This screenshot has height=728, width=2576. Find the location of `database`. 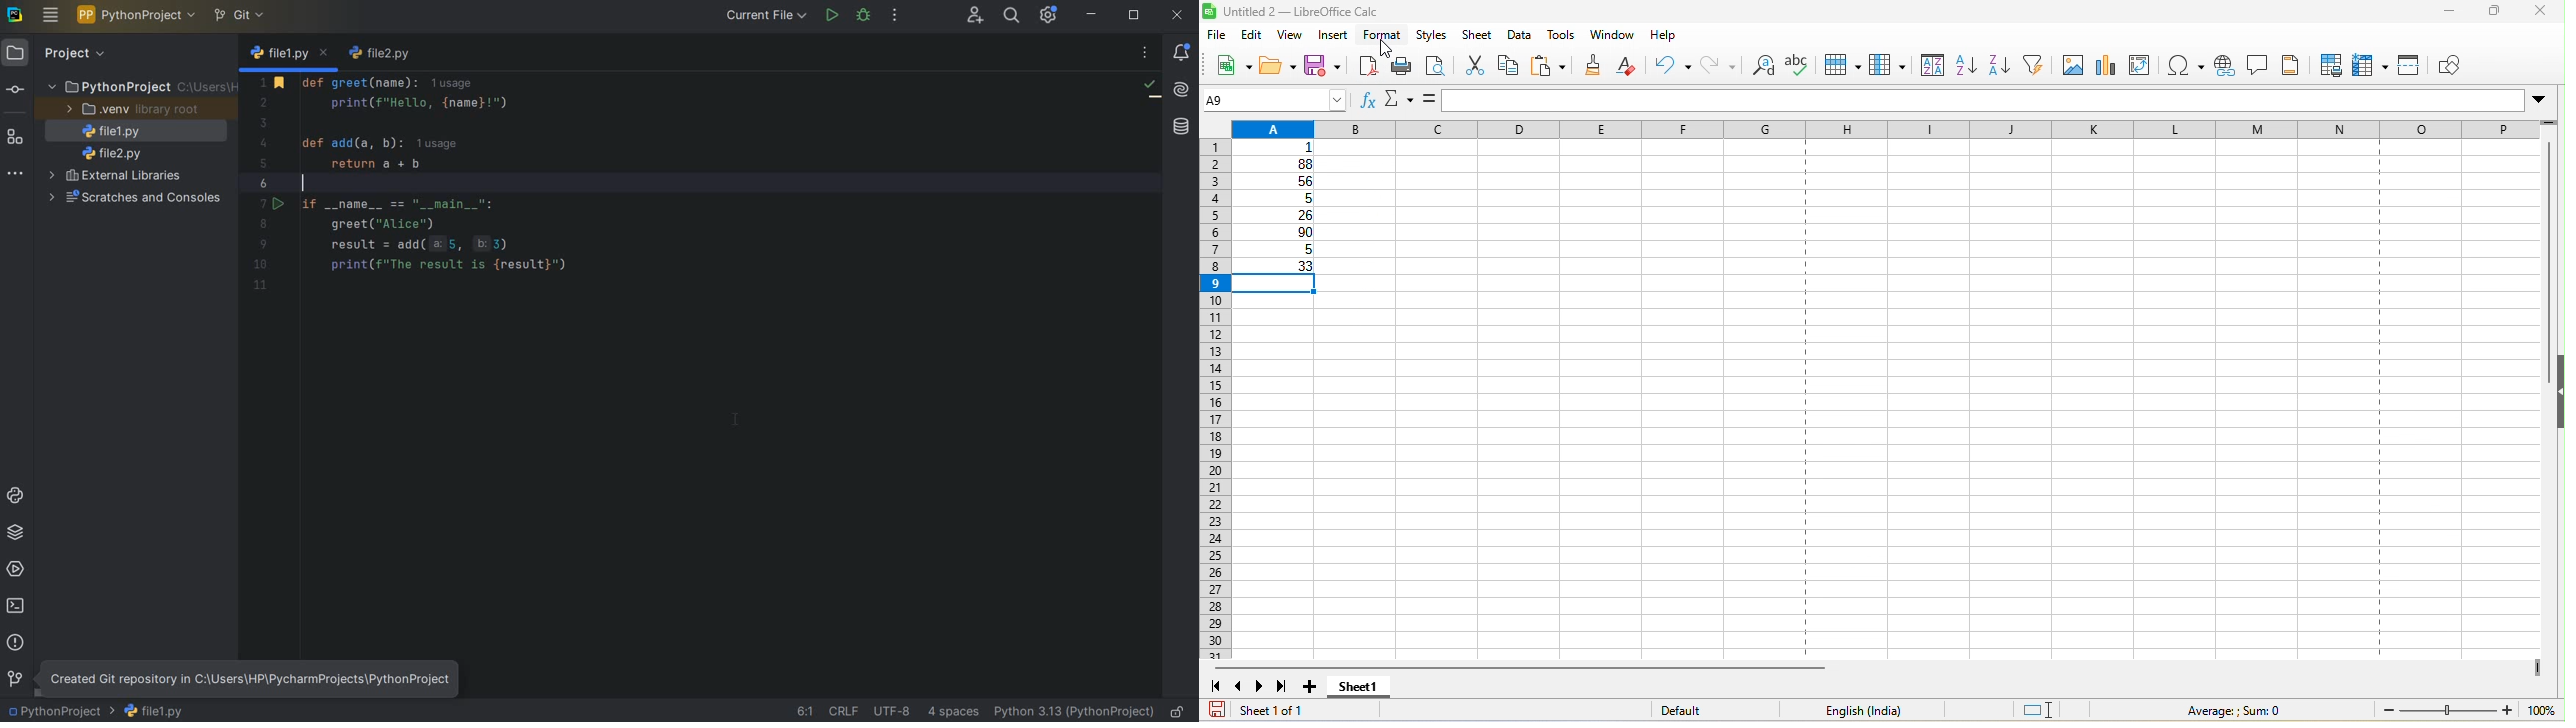

database is located at coordinates (1180, 125).